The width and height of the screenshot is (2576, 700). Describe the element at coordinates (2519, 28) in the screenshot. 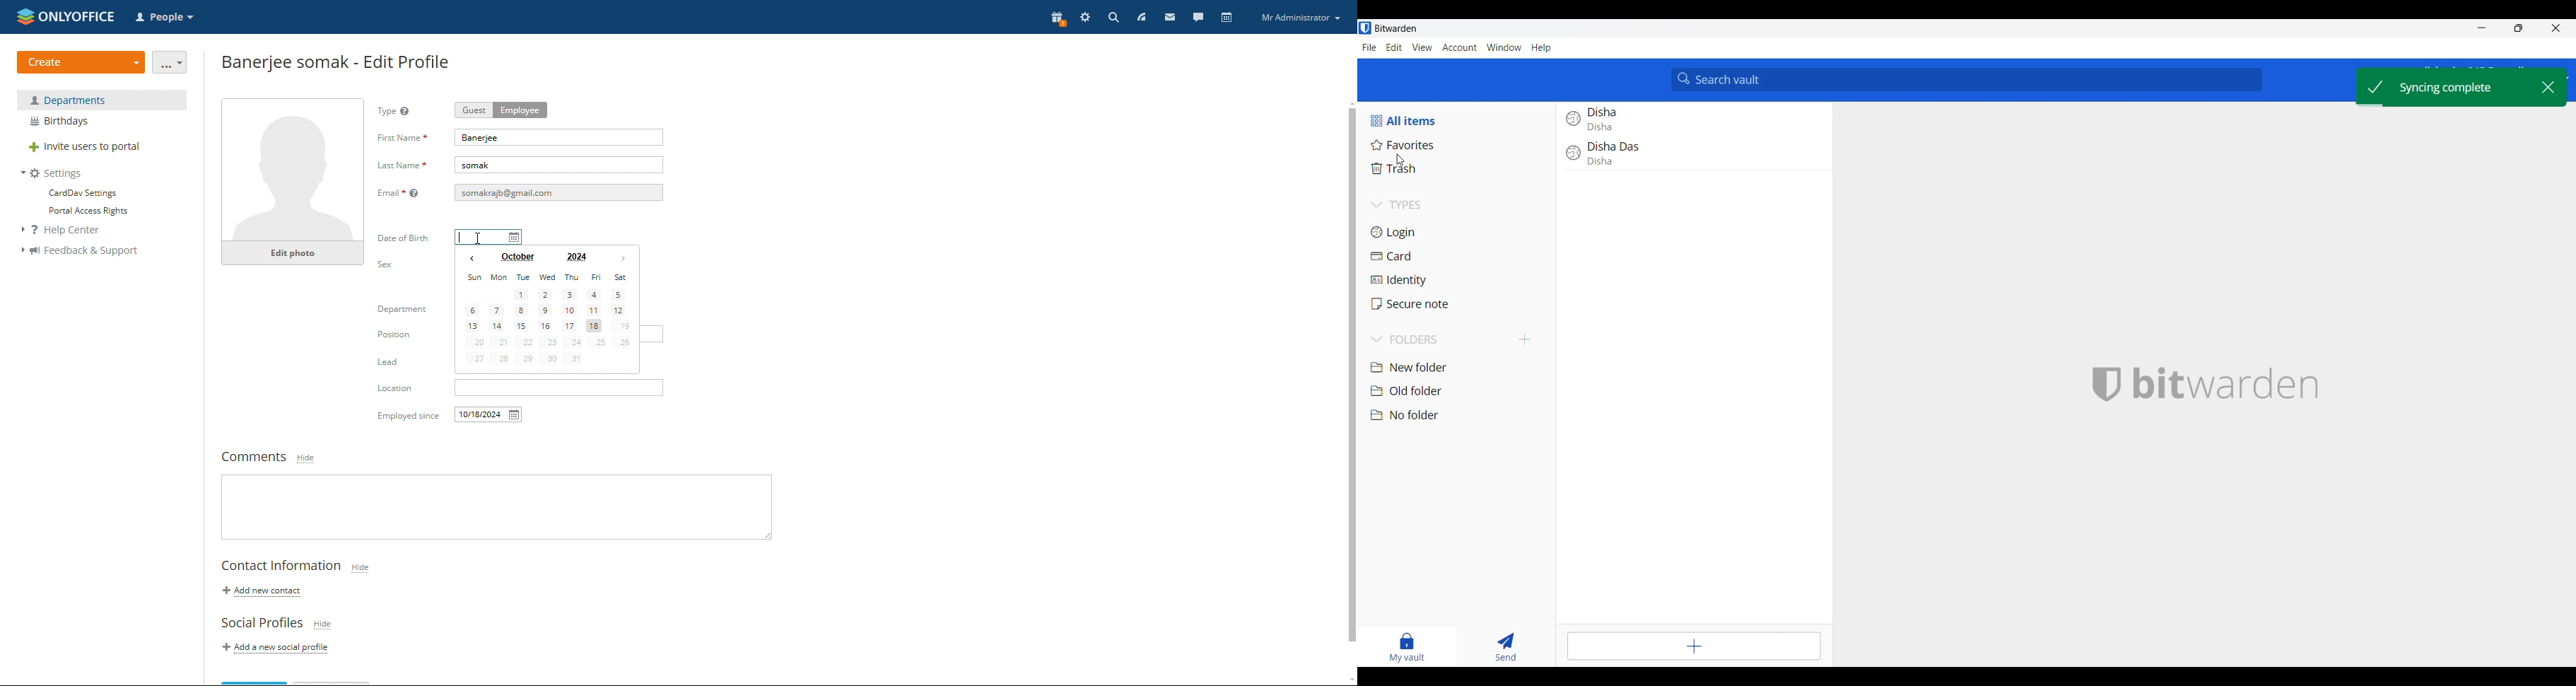

I see `Show interface in a smaller tab` at that location.